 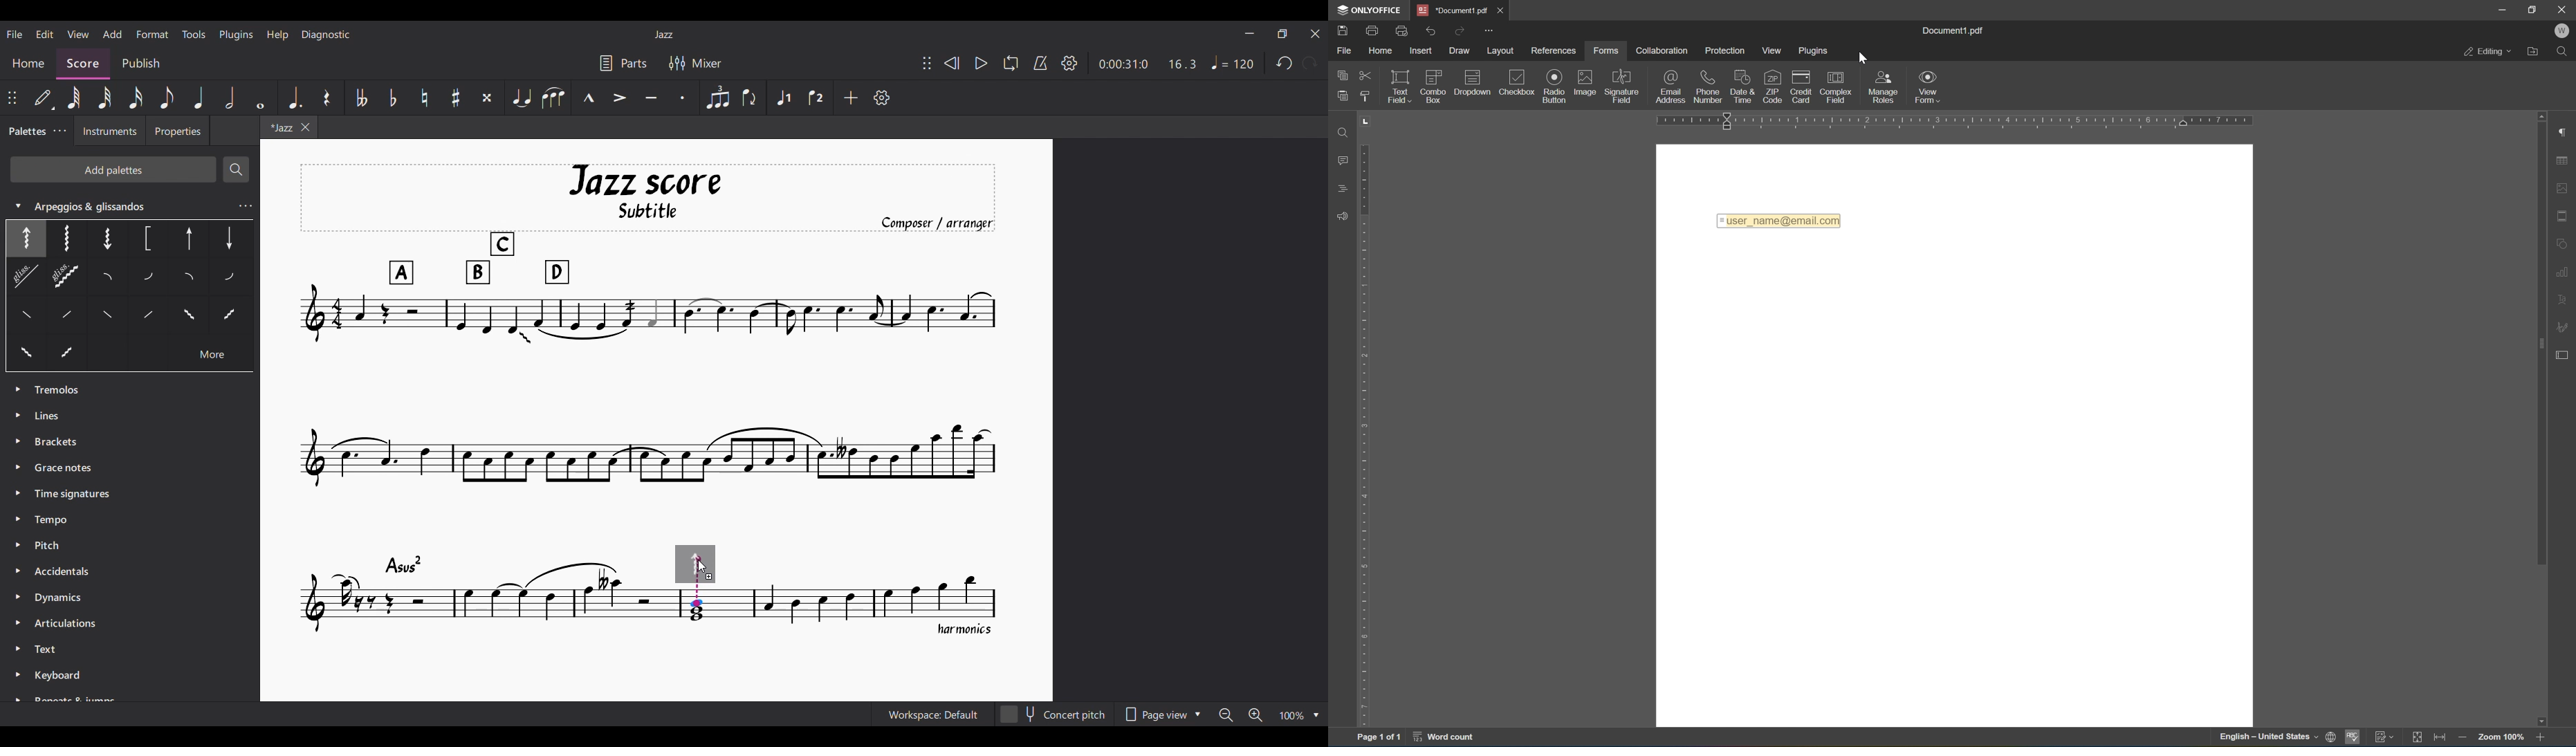 What do you see at coordinates (1955, 120) in the screenshot?
I see `ruler` at bounding box center [1955, 120].